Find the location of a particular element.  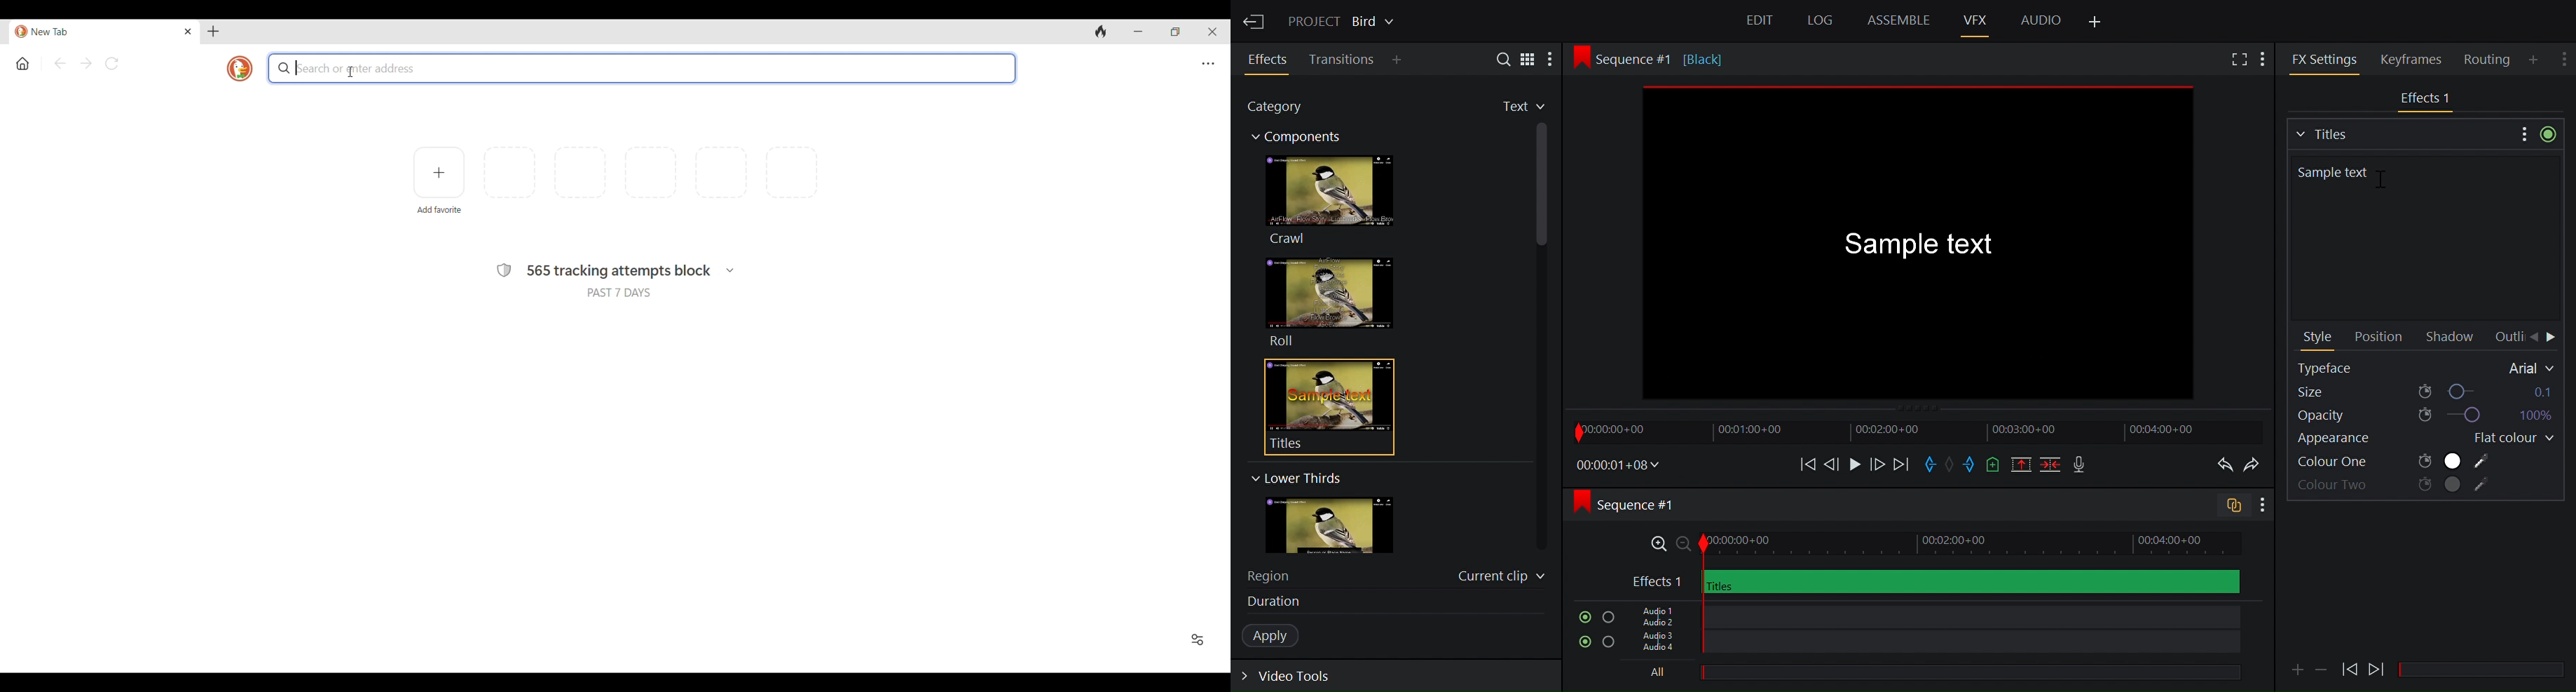

Add Panel is located at coordinates (2096, 22).